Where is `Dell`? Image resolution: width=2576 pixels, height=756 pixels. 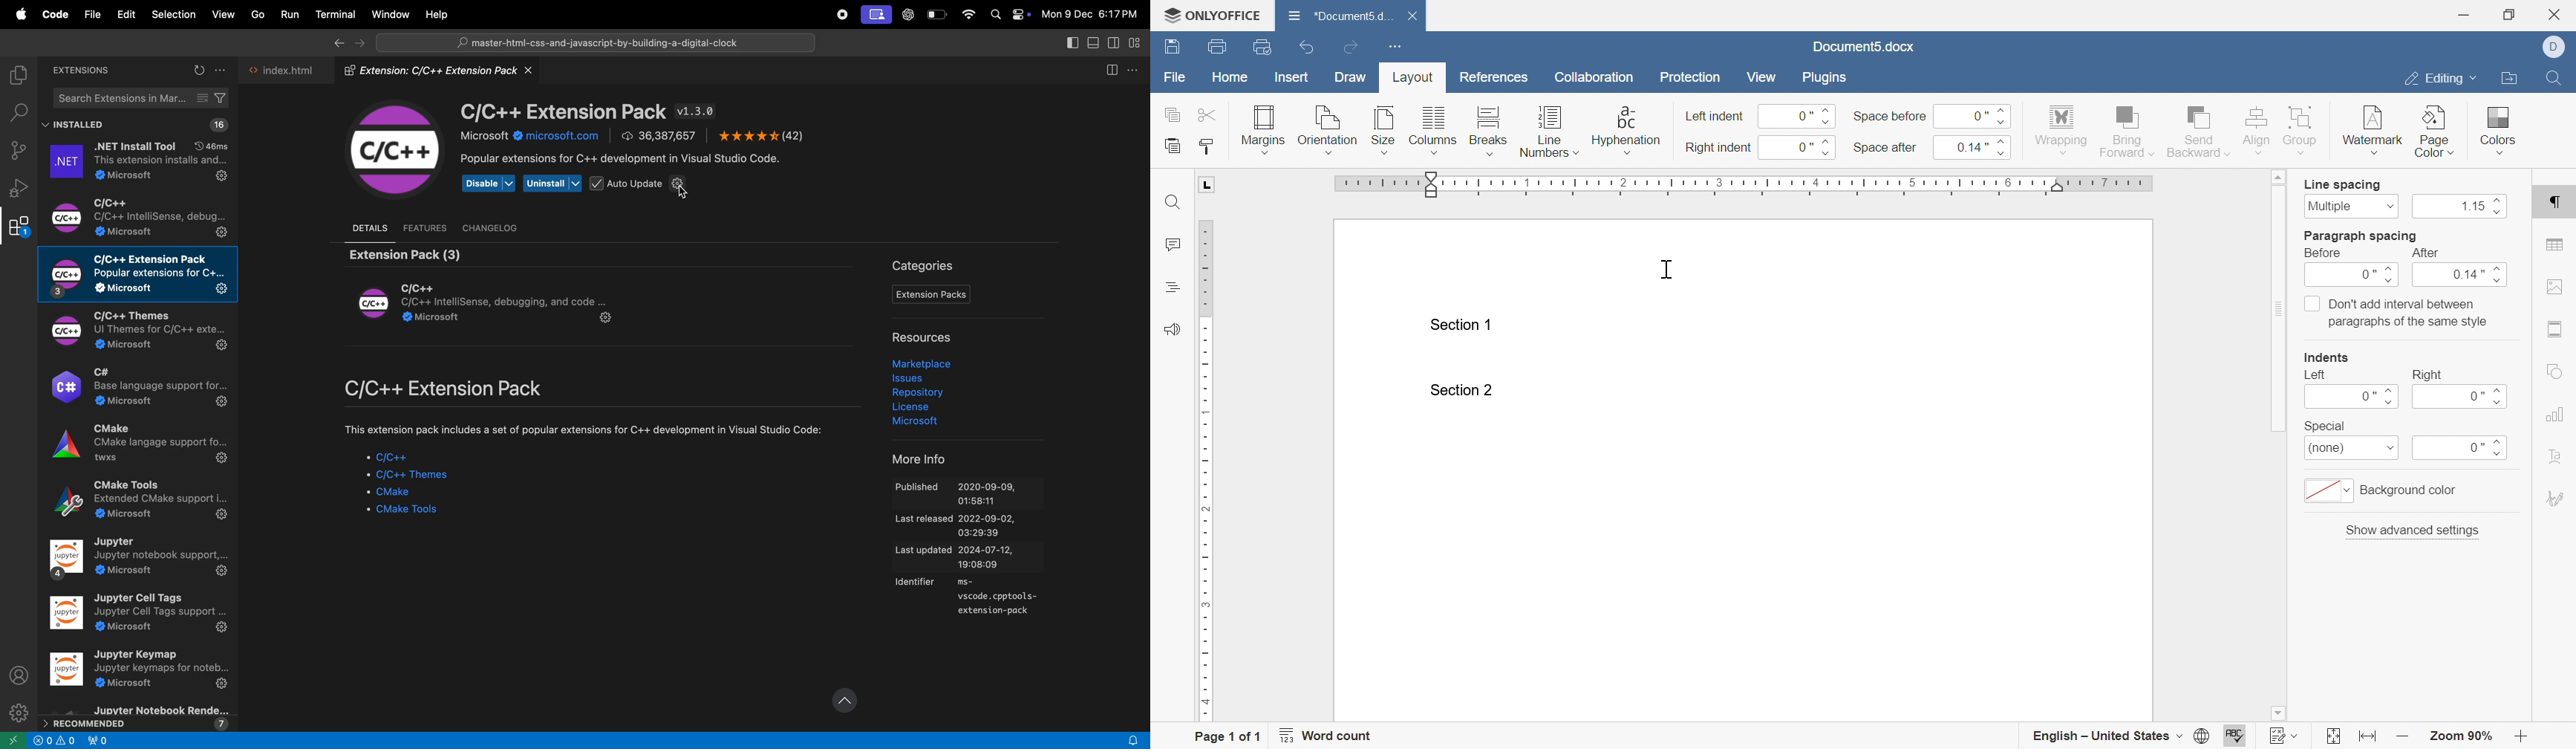 Dell is located at coordinates (2556, 45).